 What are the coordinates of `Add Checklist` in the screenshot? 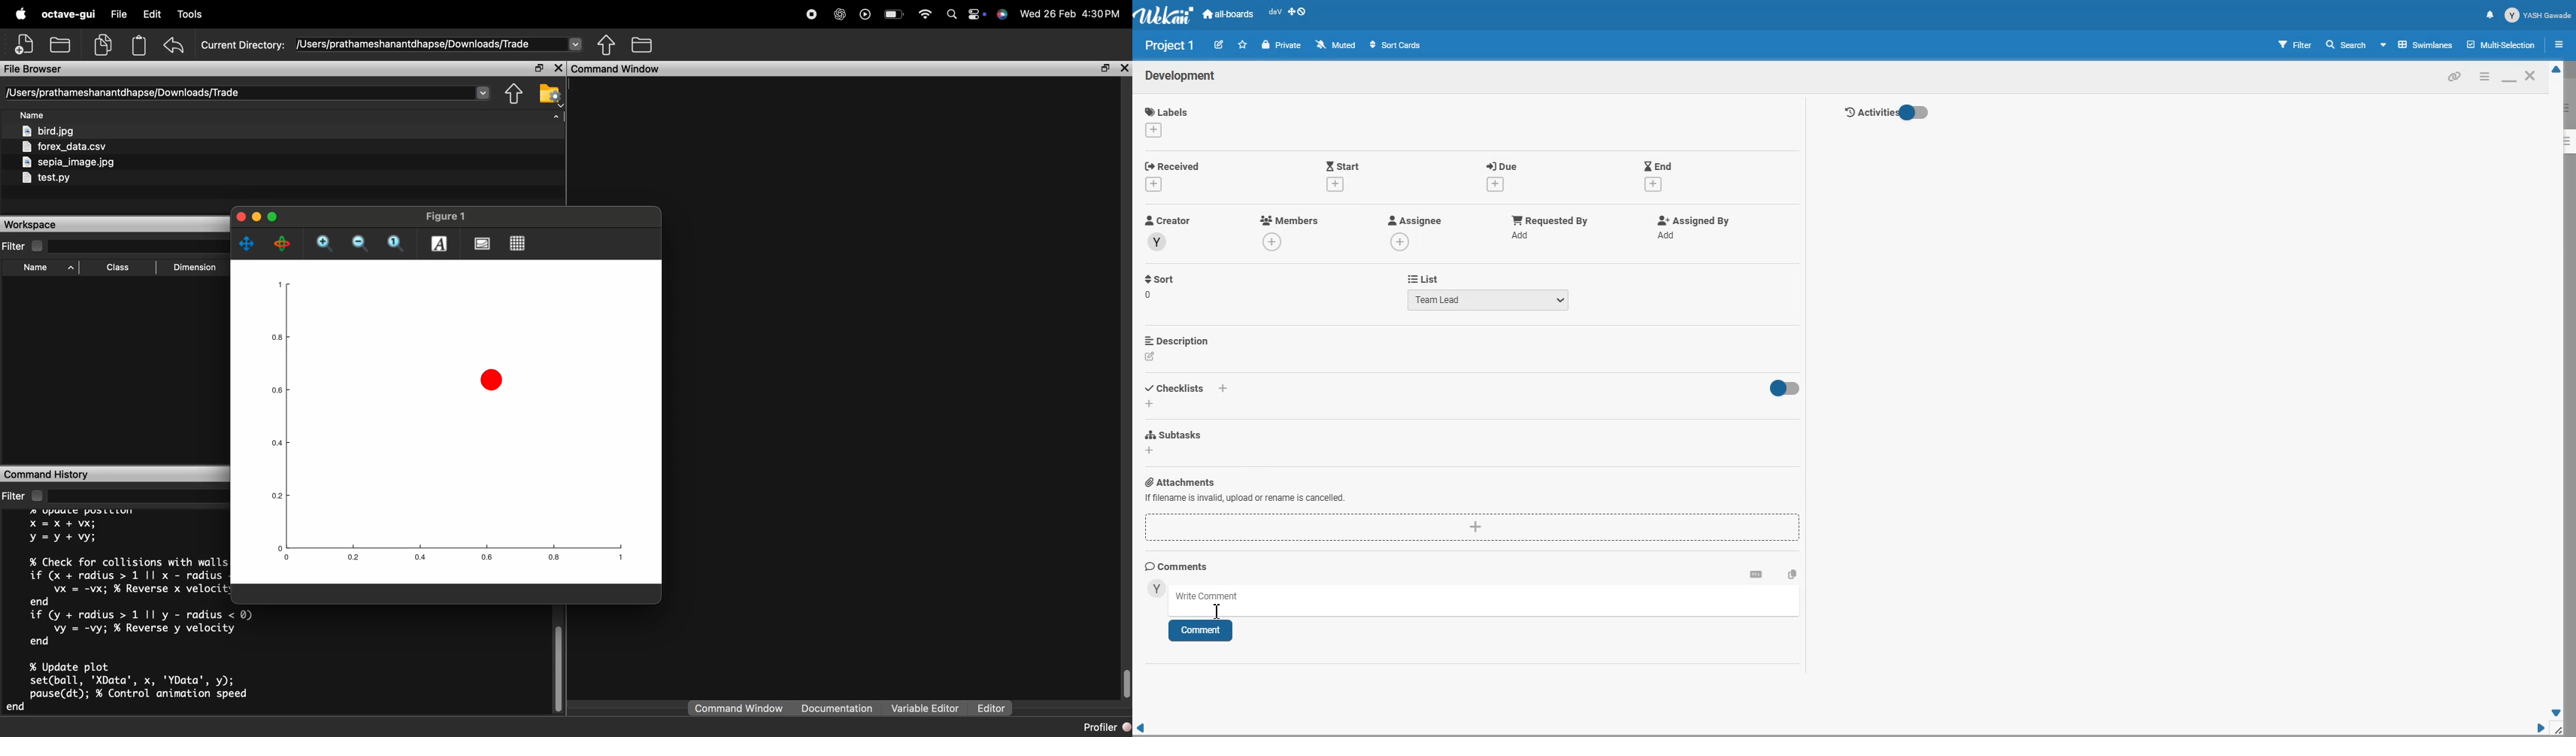 It's located at (1177, 387).